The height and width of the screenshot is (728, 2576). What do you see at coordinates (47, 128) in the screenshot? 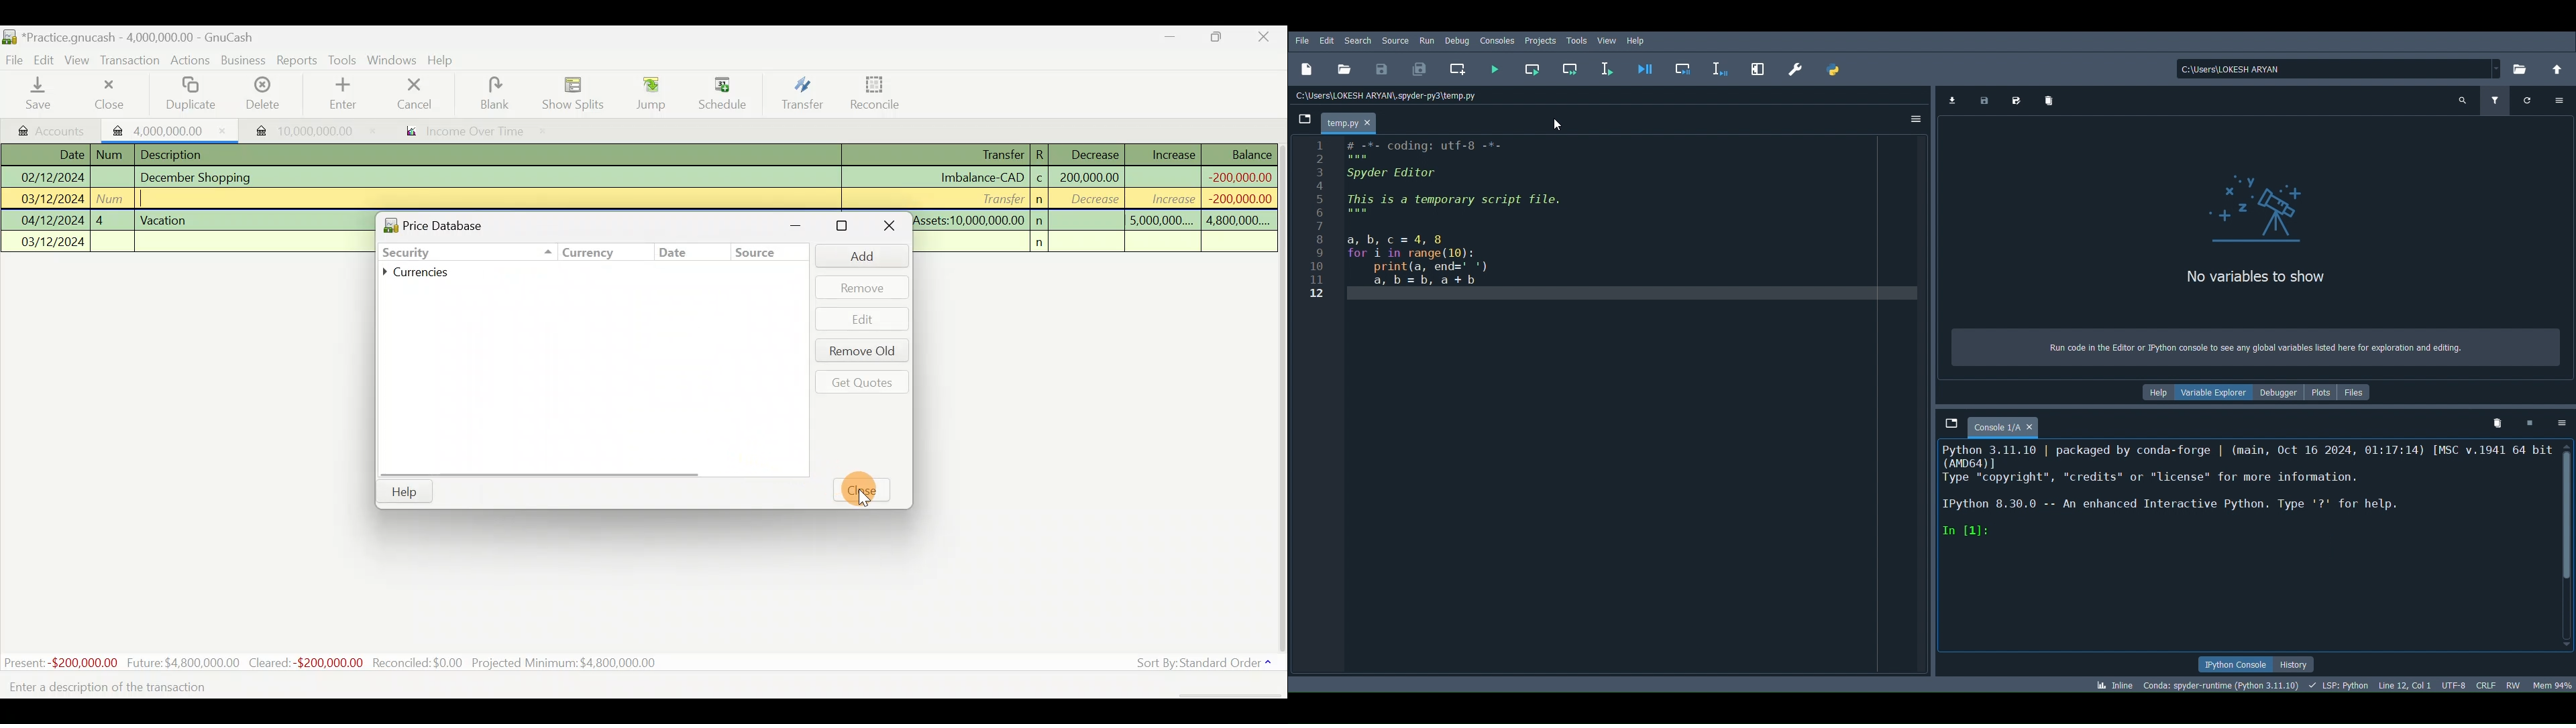
I see `Accounts` at bounding box center [47, 128].